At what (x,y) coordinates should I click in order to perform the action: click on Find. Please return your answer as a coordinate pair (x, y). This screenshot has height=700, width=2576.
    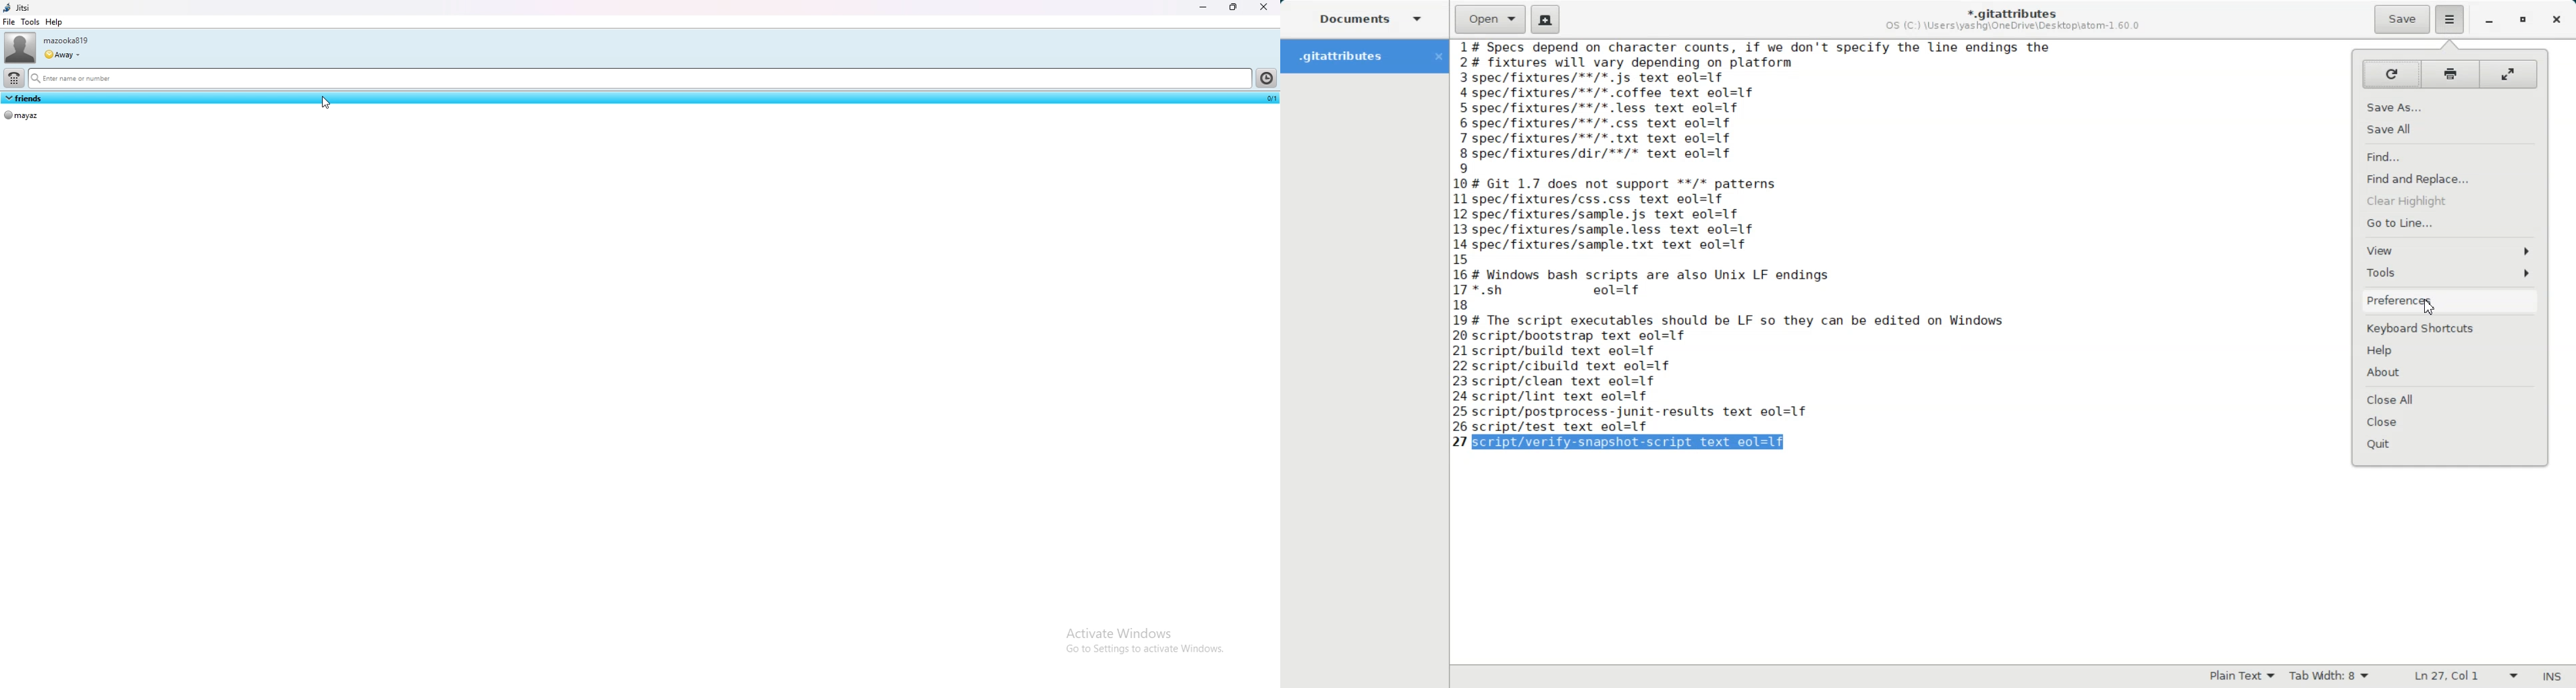
    Looking at the image, I should click on (2450, 156).